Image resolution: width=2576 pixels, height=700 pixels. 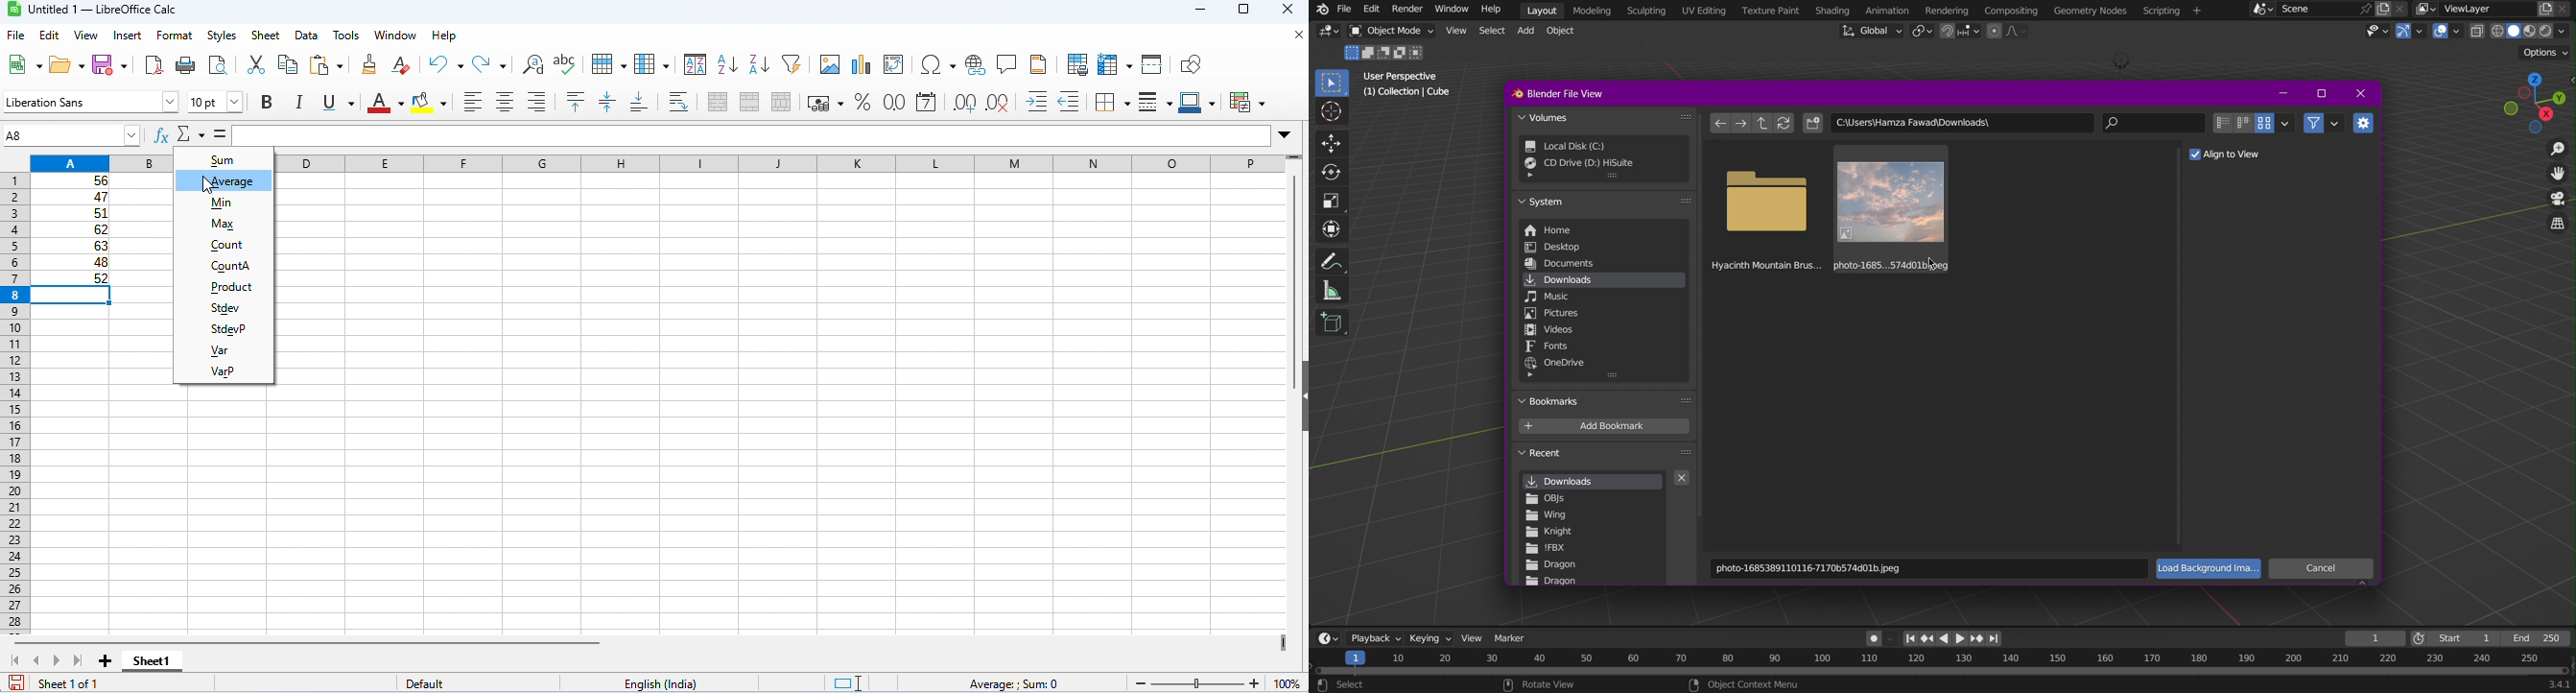 What do you see at coordinates (1285, 135) in the screenshot?
I see `expand` at bounding box center [1285, 135].